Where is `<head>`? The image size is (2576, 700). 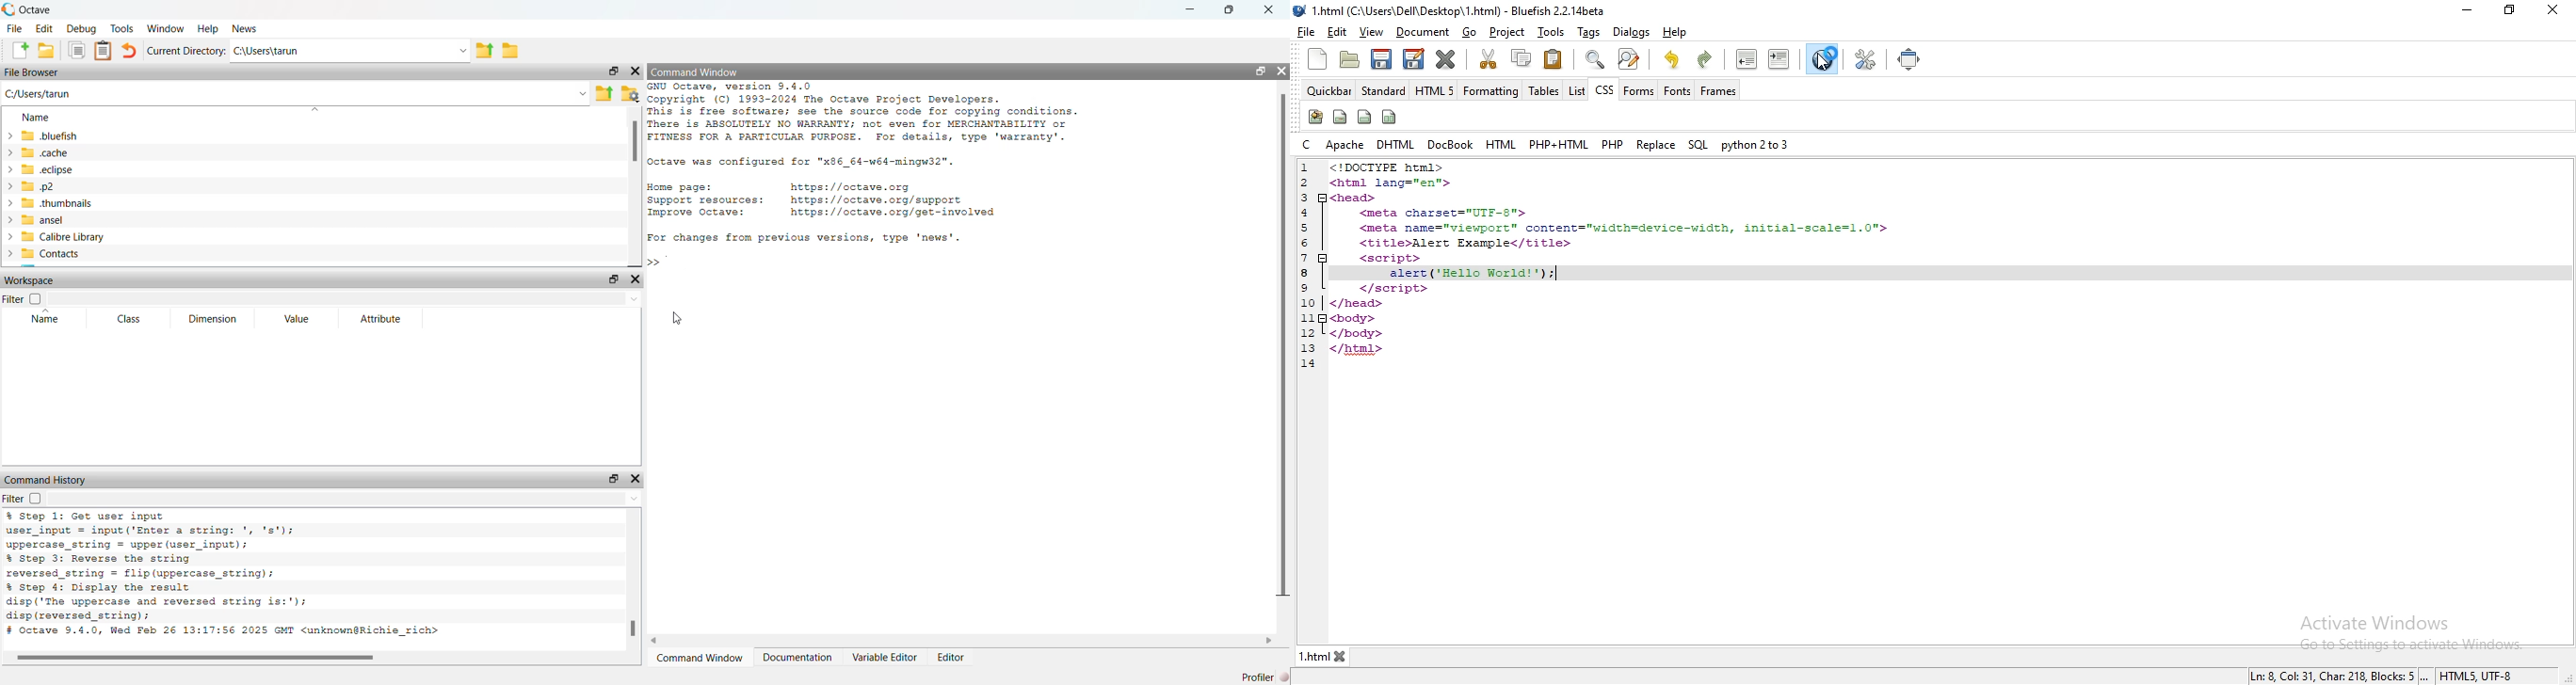 <head> is located at coordinates (1355, 197).